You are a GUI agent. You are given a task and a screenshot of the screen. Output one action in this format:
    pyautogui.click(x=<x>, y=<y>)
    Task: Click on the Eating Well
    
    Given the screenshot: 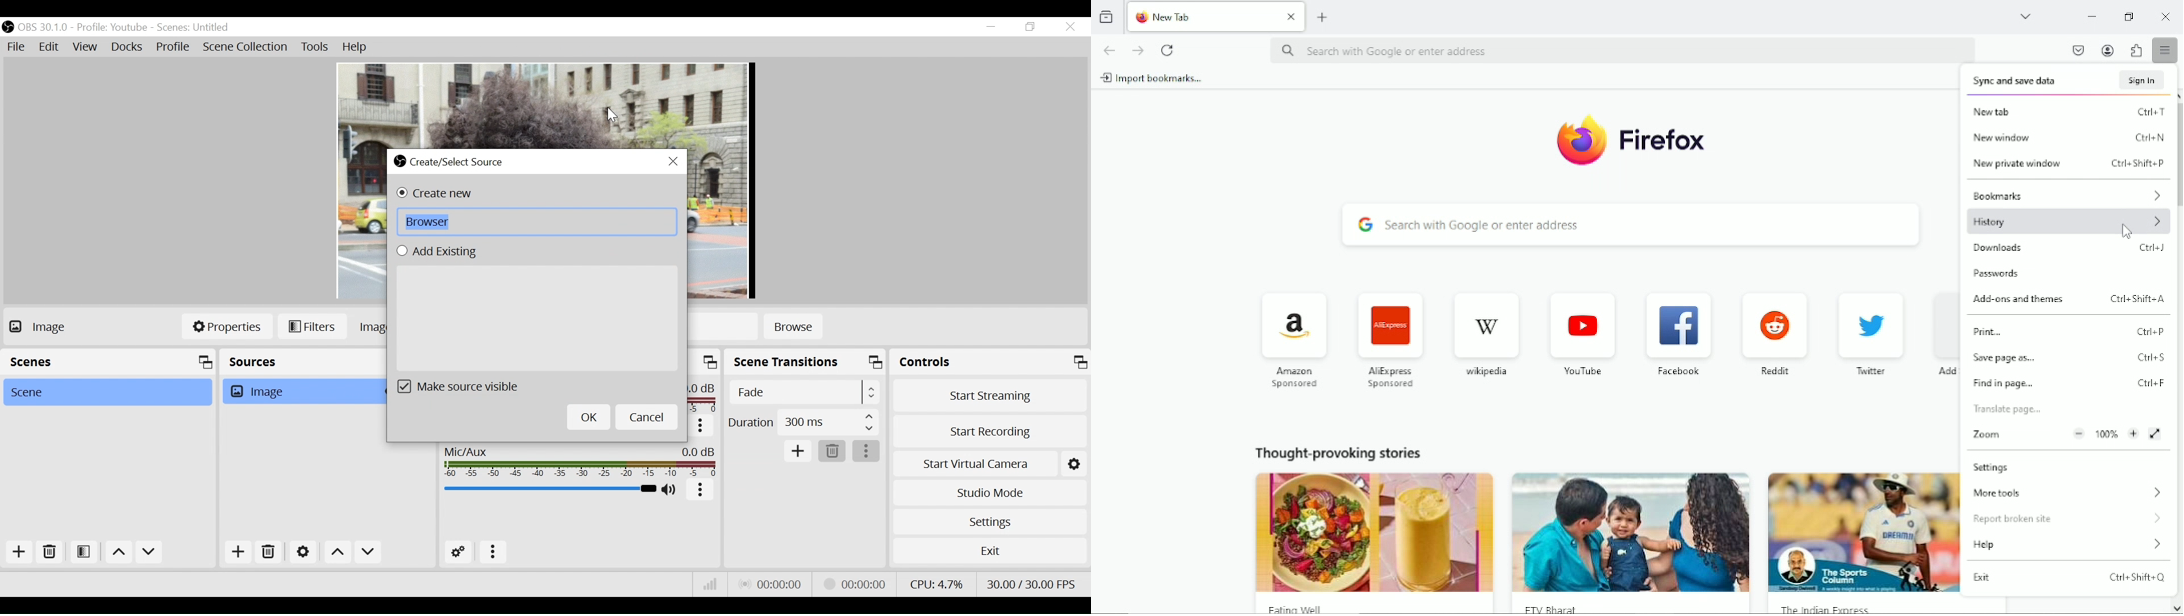 What is the action you would take?
    pyautogui.click(x=1375, y=604)
    